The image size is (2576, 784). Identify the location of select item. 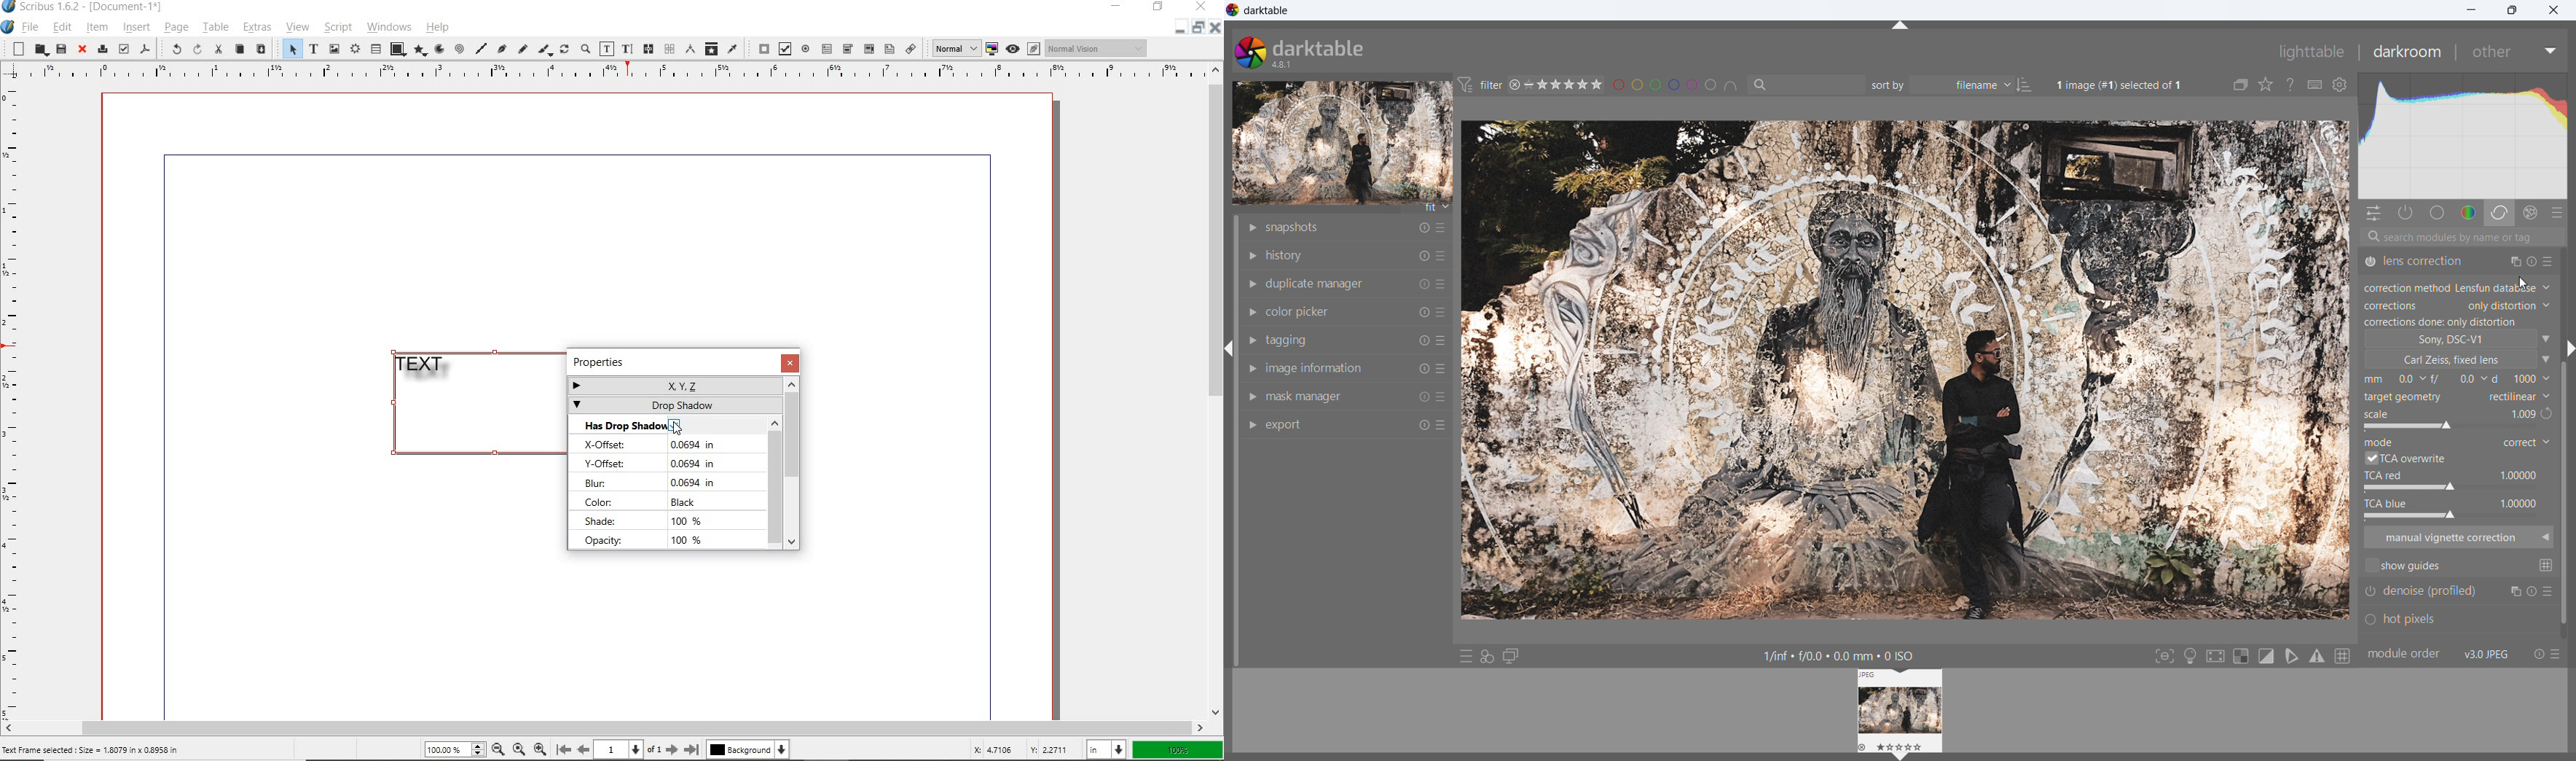
(291, 49).